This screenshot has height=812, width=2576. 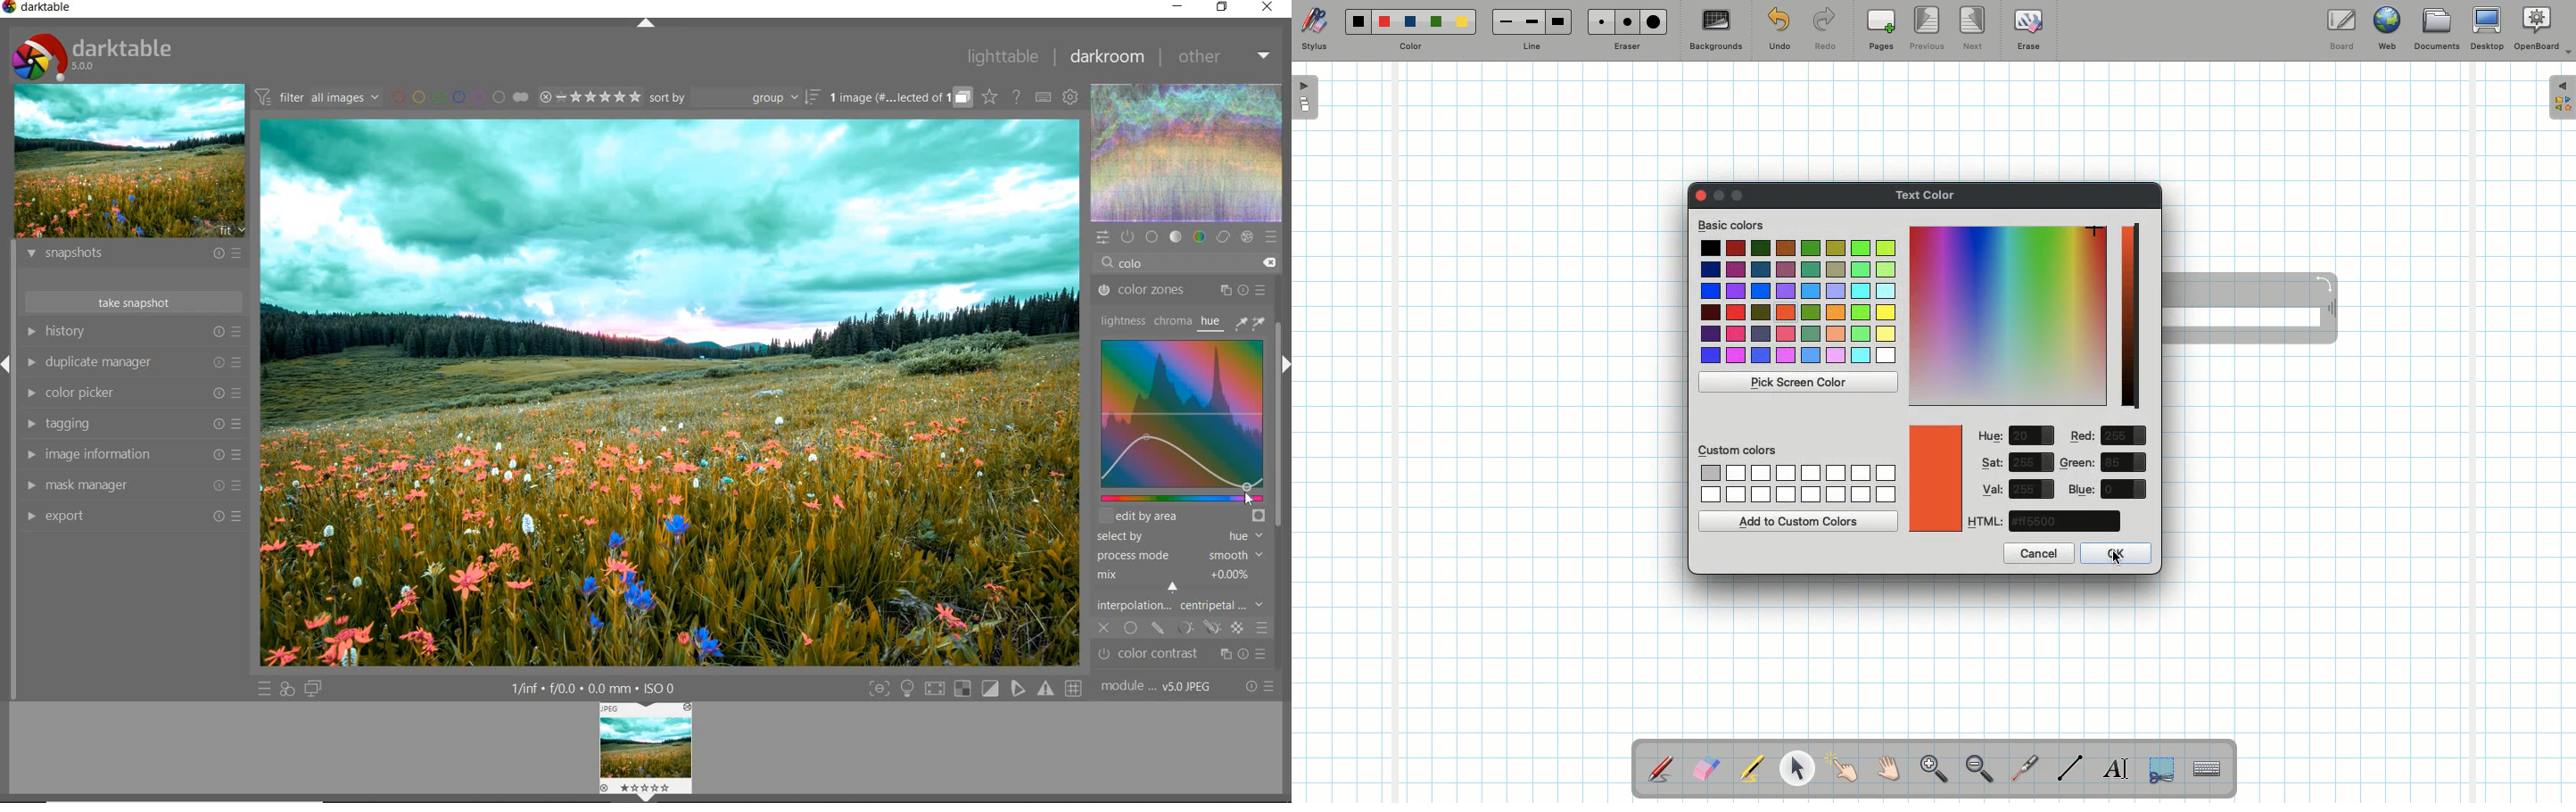 I want to click on color picker, so click(x=133, y=392).